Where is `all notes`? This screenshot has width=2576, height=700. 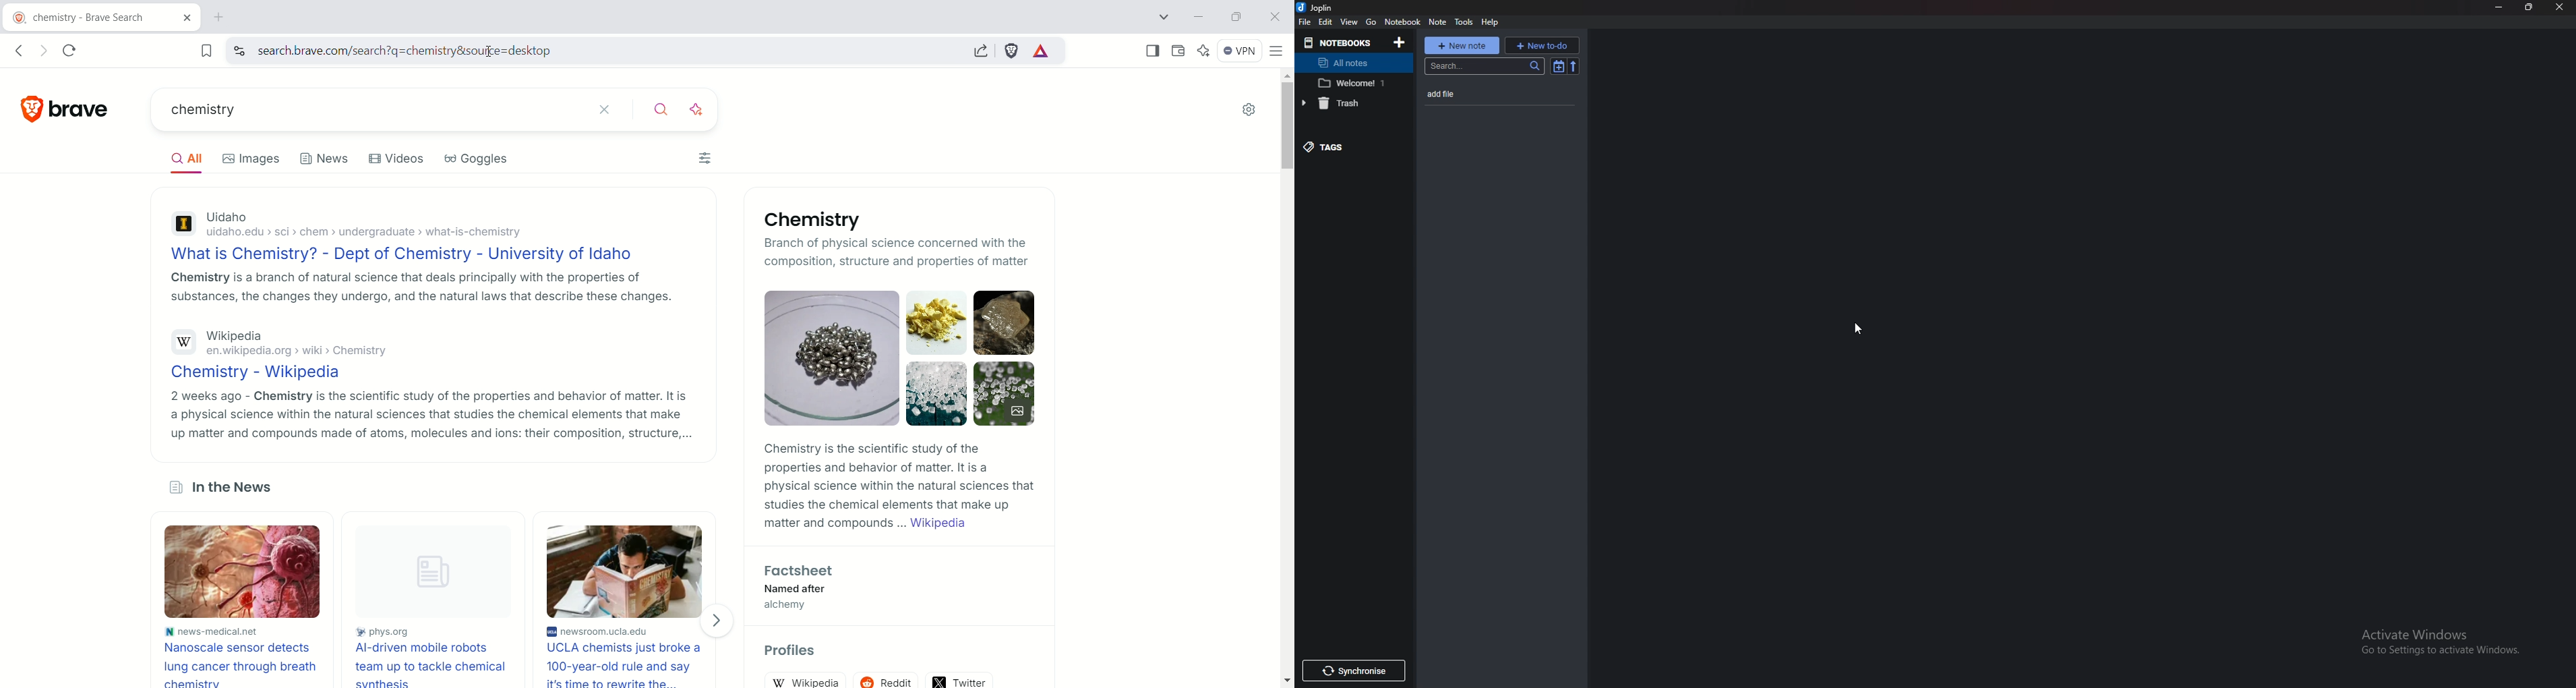 all notes is located at coordinates (1354, 63).